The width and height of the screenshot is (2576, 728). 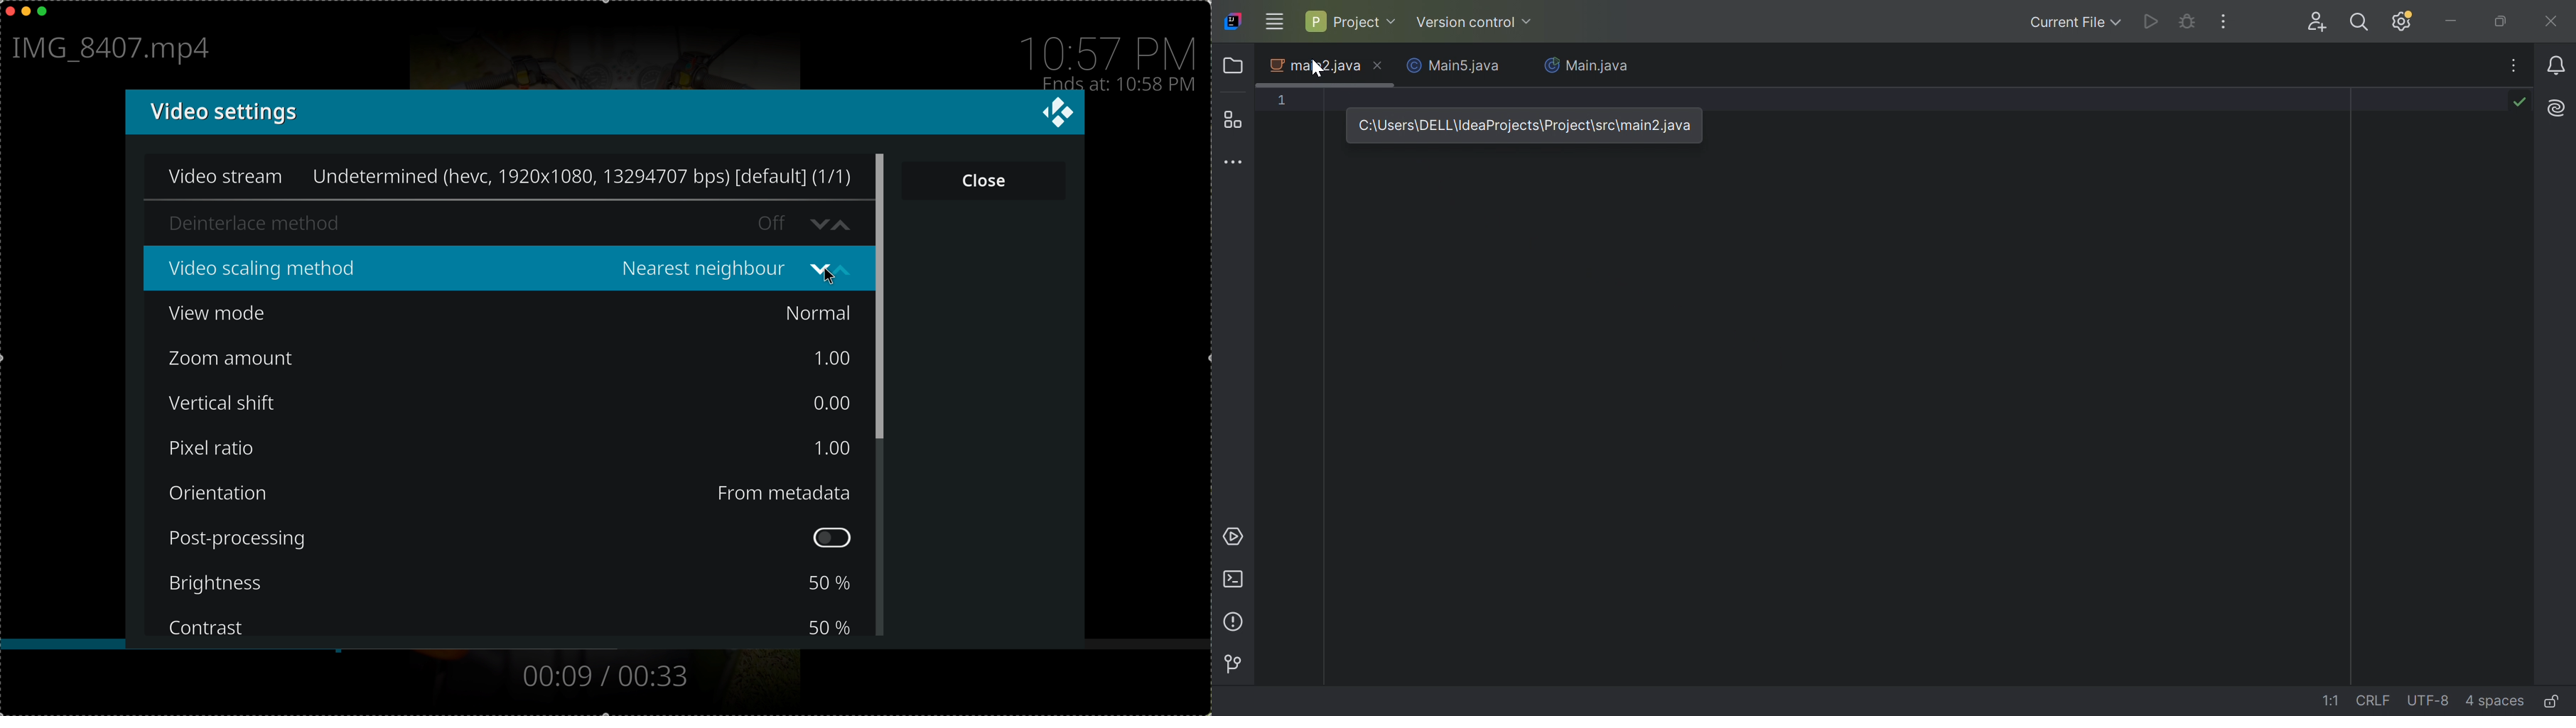 What do you see at coordinates (1119, 82) in the screenshot?
I see `ends at 10:58 PM` at bounding box center [1119, 82].